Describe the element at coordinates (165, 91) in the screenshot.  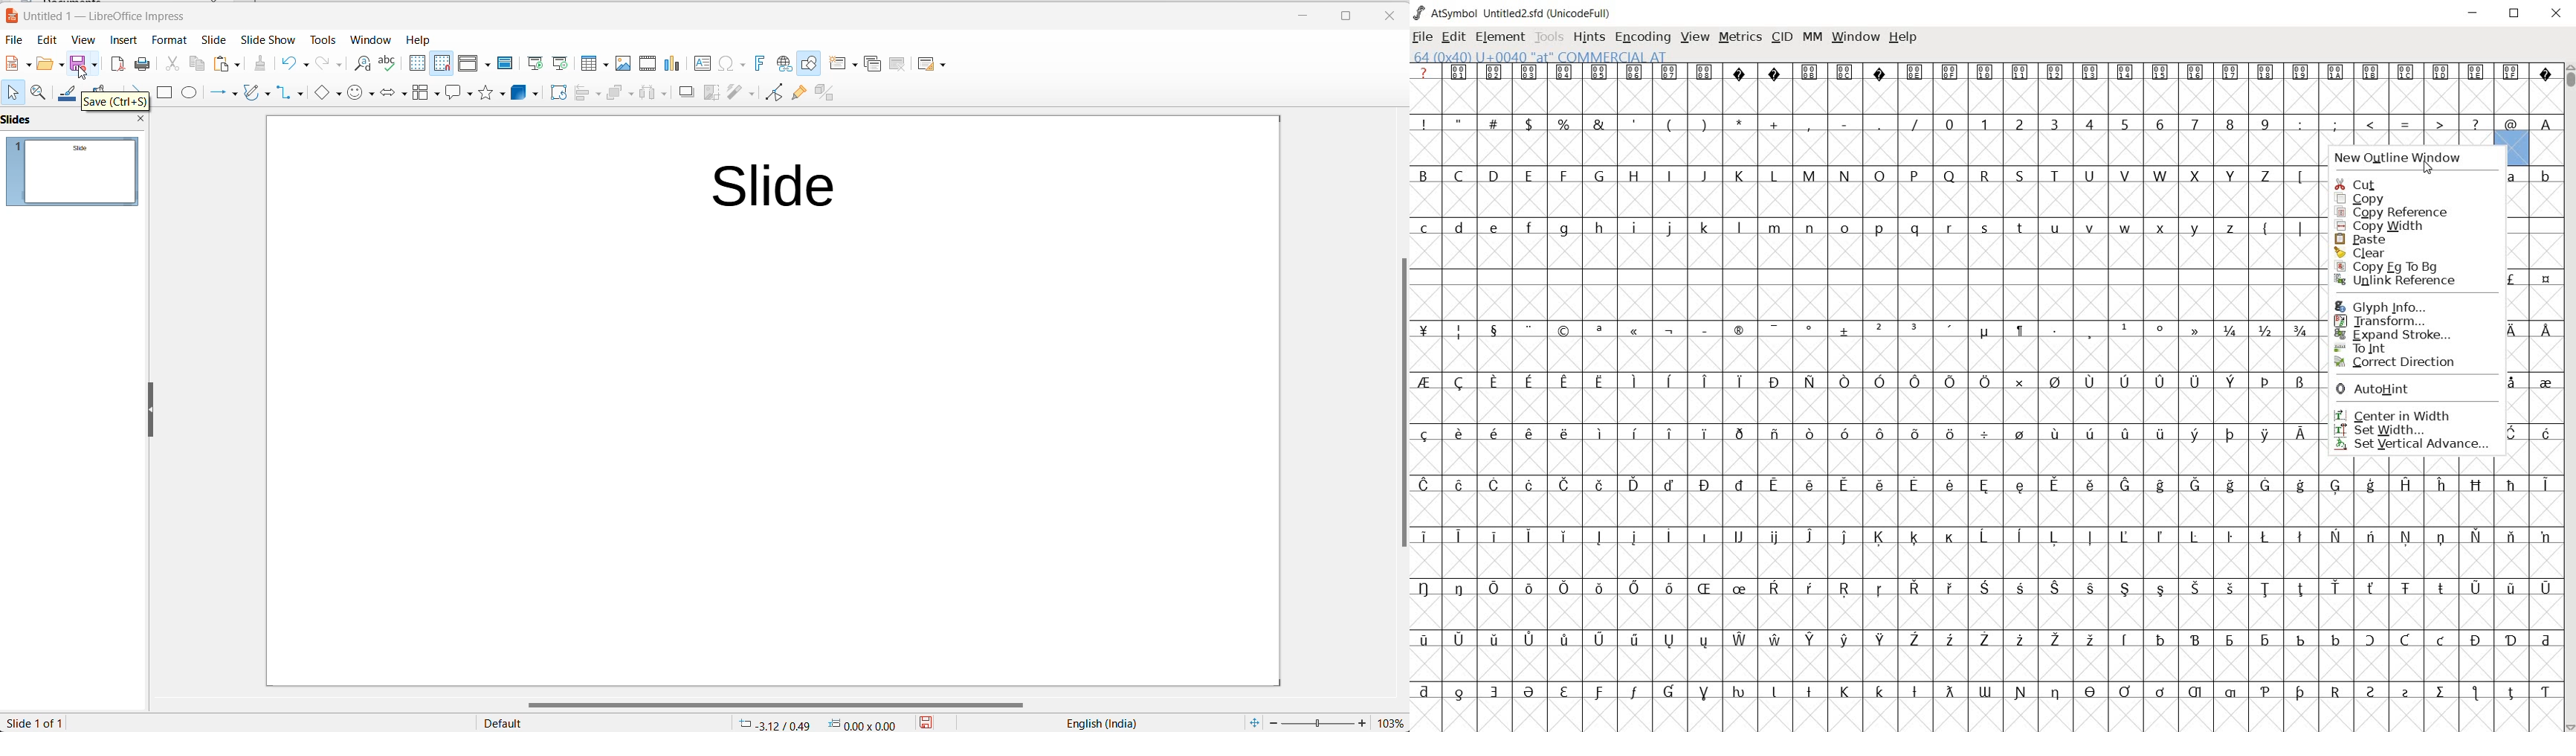
I see `rectangle` at that location.